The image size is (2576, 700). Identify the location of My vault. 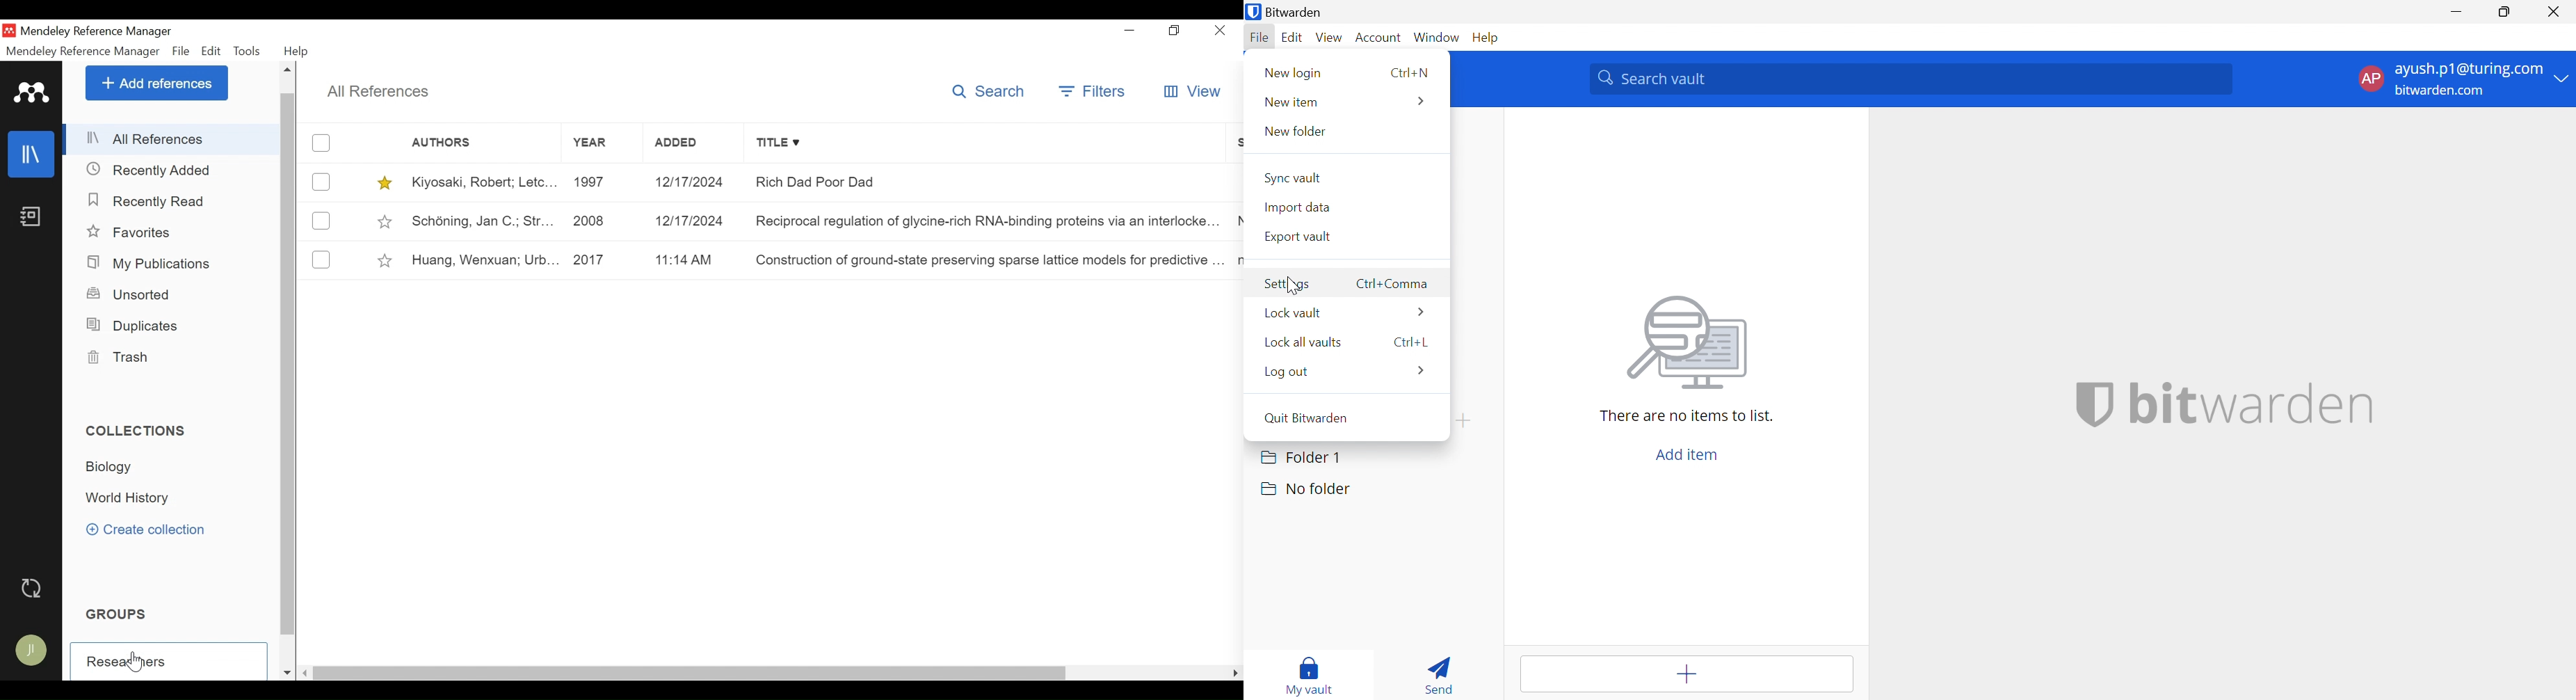
(1310, 673).